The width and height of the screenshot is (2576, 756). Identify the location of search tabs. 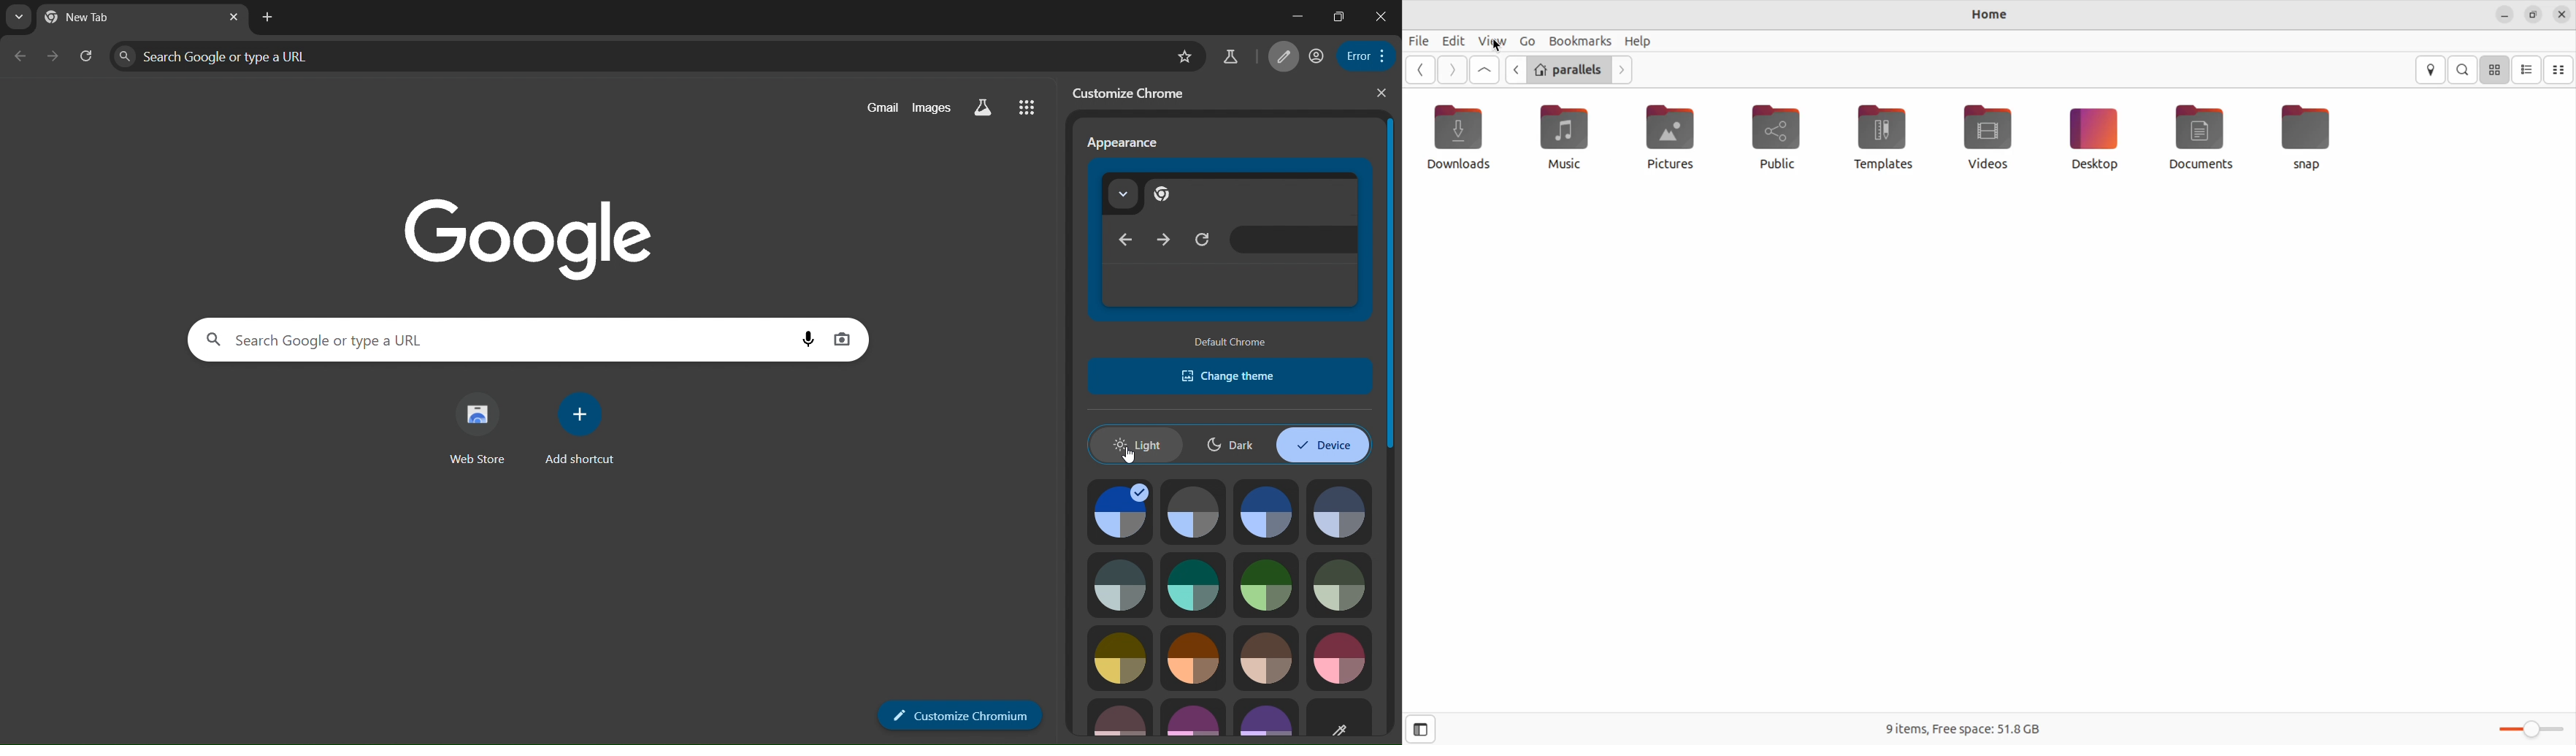
(18, 17).